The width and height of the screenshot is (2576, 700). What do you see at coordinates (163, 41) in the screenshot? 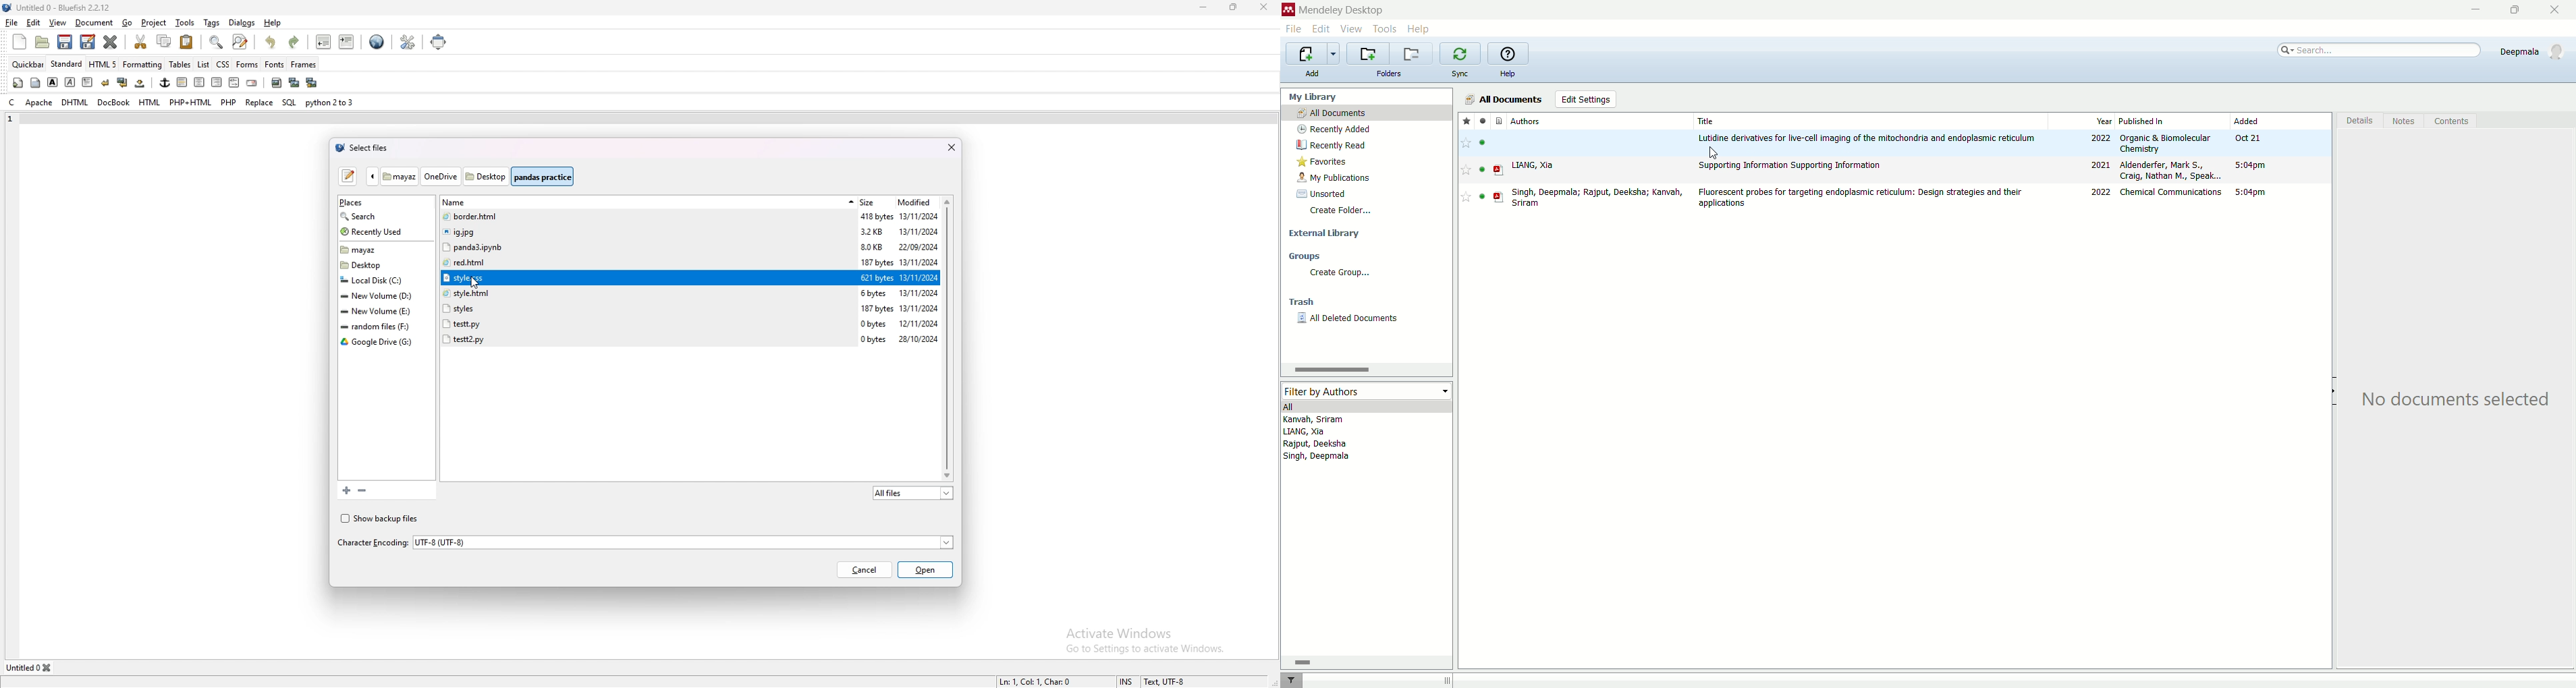
I see `copy` at bounding box center [163, 41].